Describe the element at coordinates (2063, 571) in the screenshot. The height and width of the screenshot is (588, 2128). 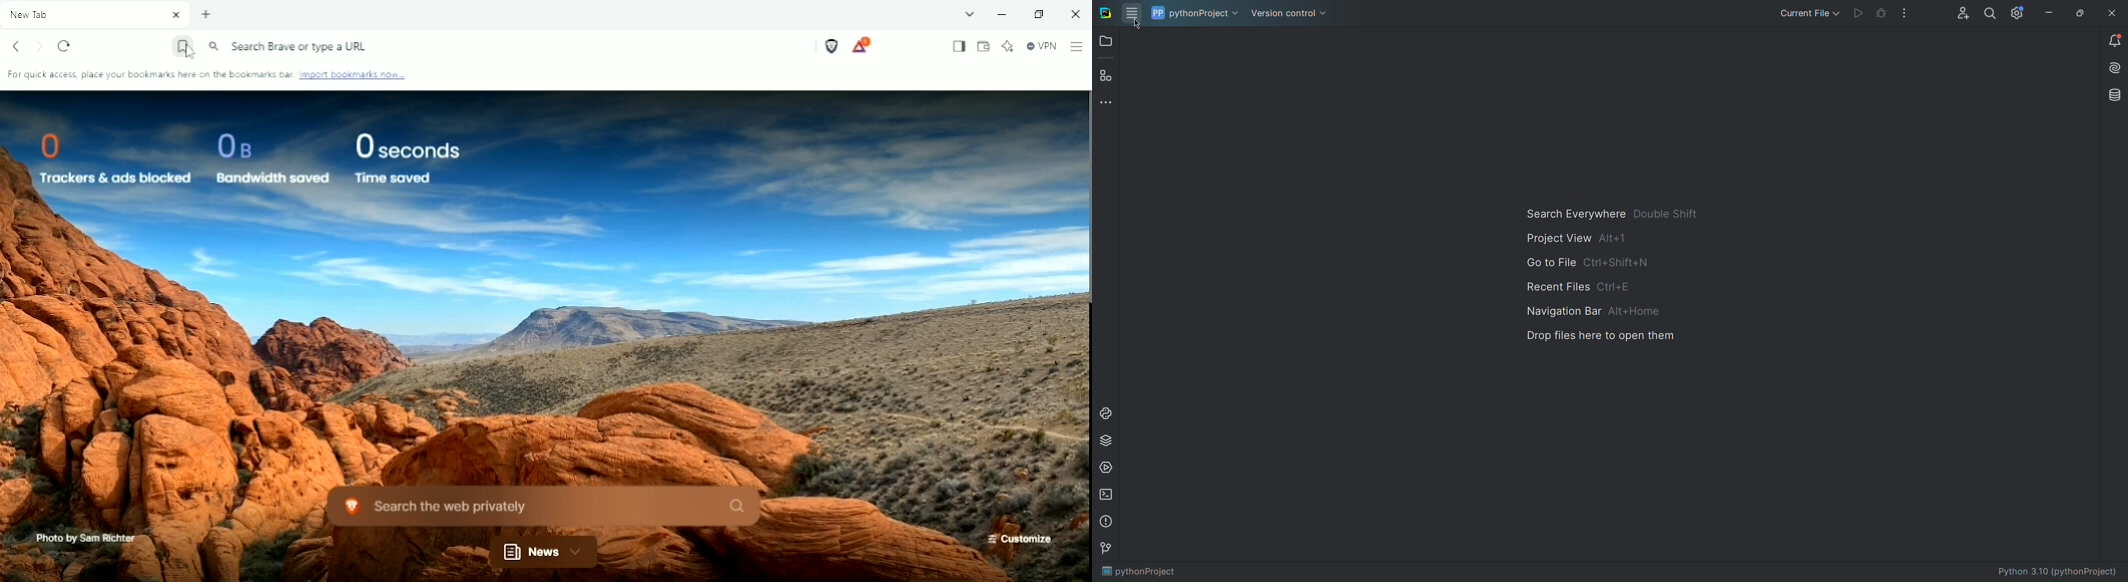
I see `Python 3.10 (pythonProject)` at that location.